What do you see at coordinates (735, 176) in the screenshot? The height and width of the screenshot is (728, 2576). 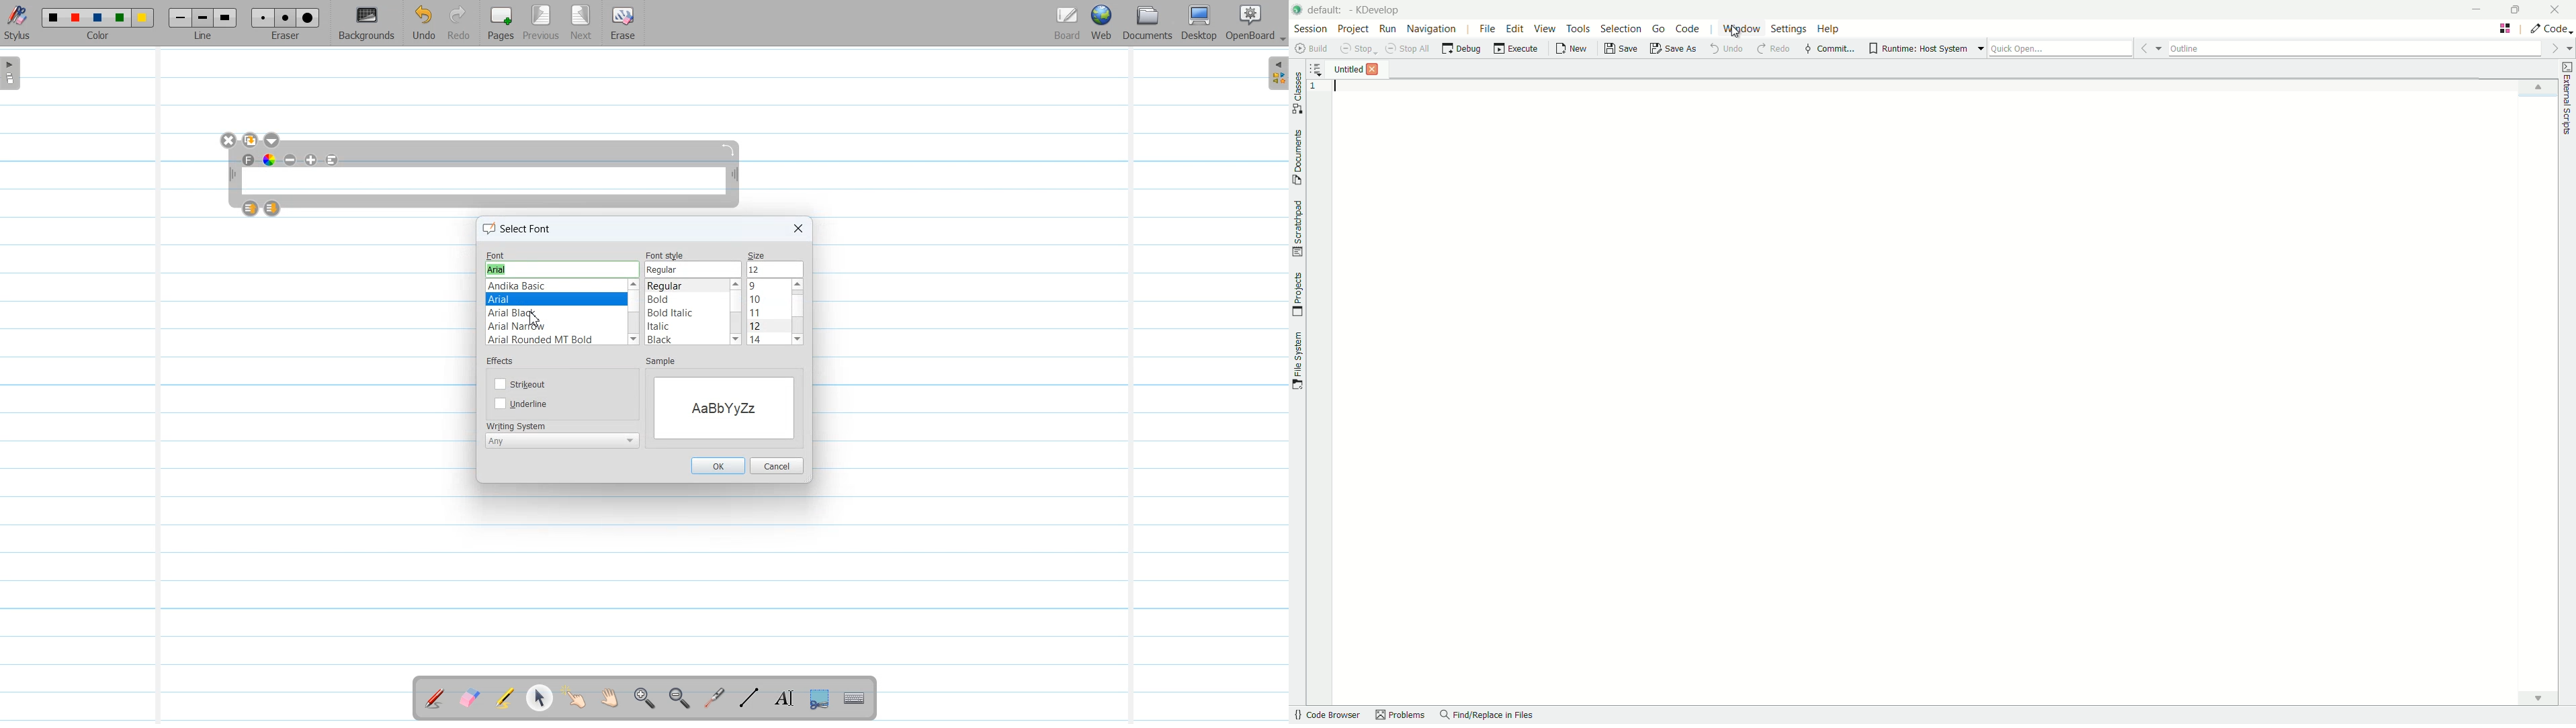 I see `Adjust width of text tool` at bounding box center [735, 176].